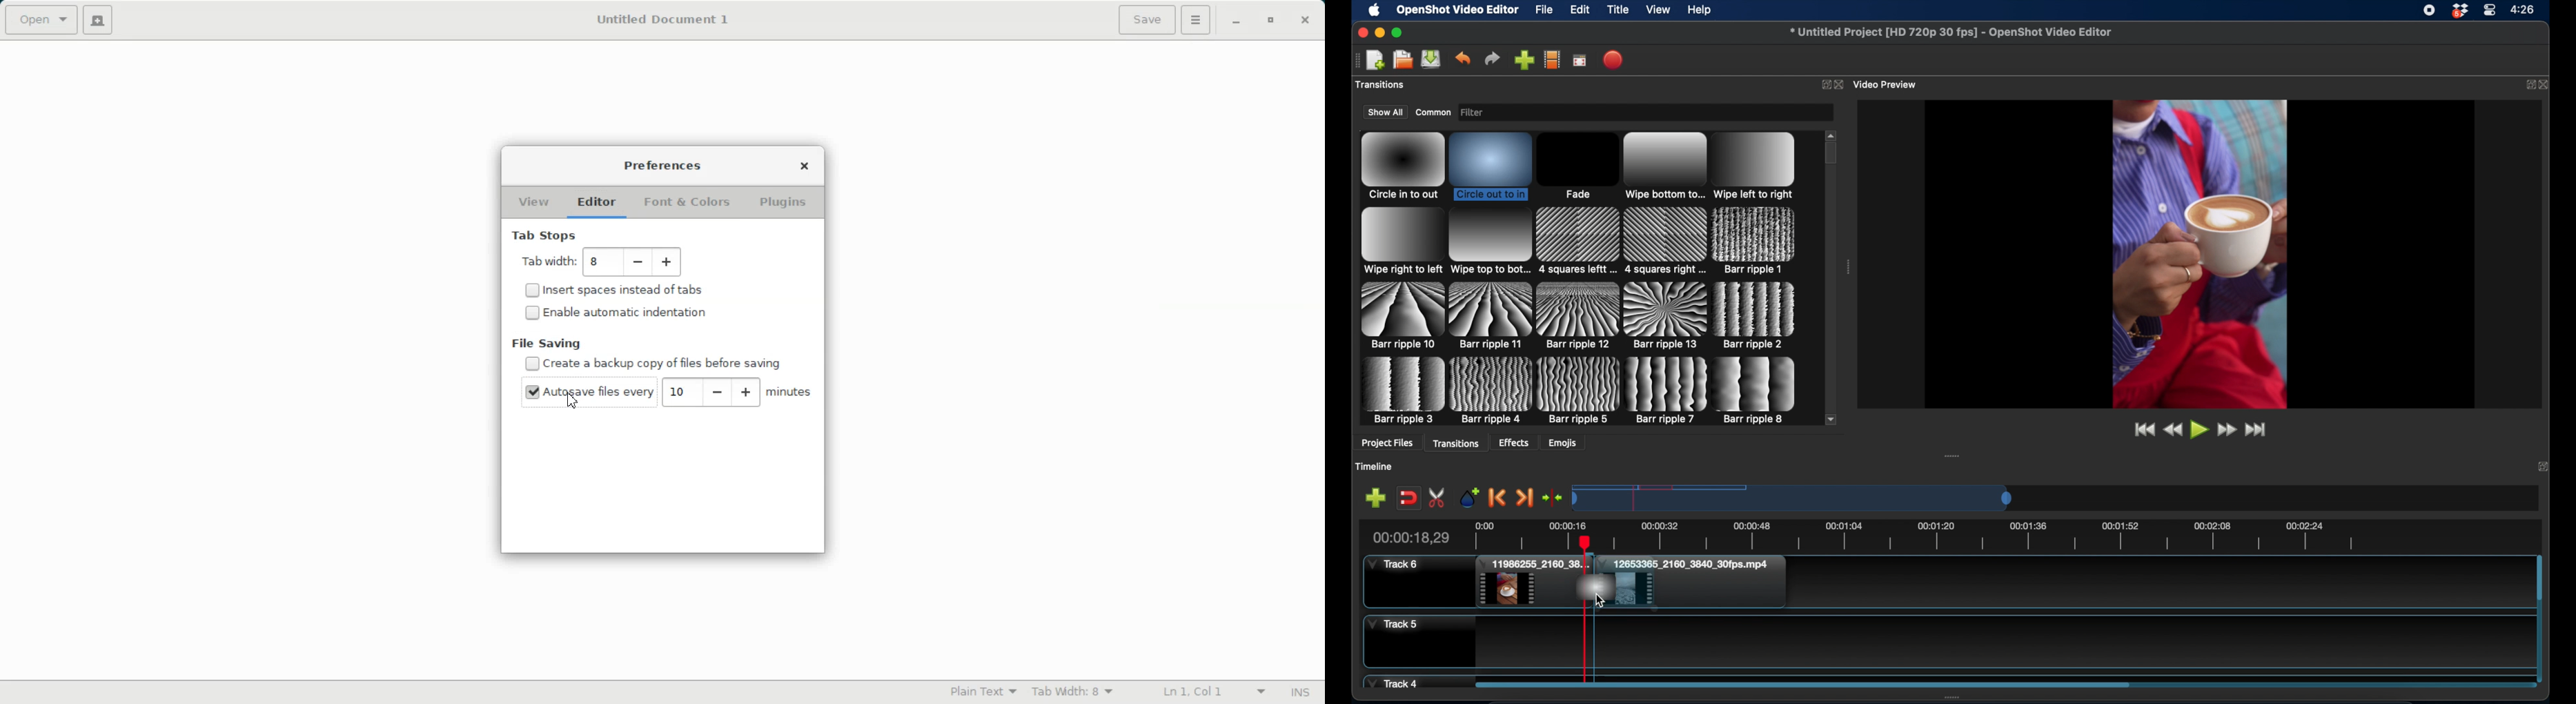 The width and height of the screenshot is (2576, 728). What do you see at coordinates (1072, 692) in the screenshot?
I see `Tab Width` at bounding box center [1072, 692].